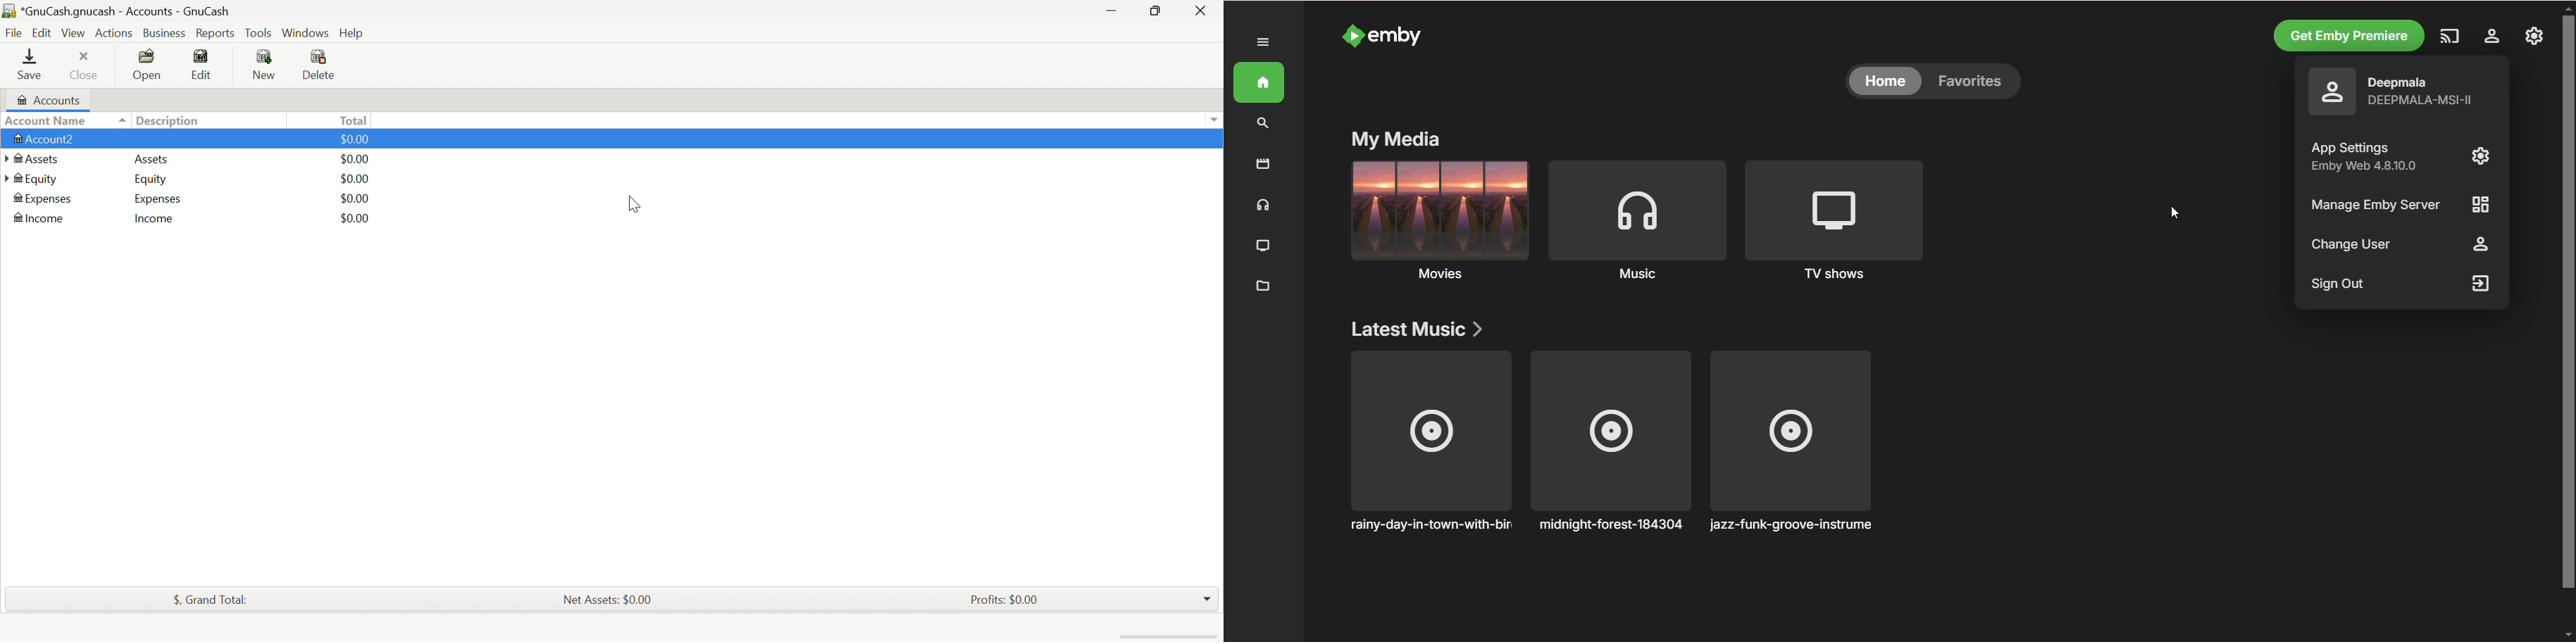  What do you see at coordinates (215, 34) in the screenshot?
I see `Reports` at bounding box center [215, 34].